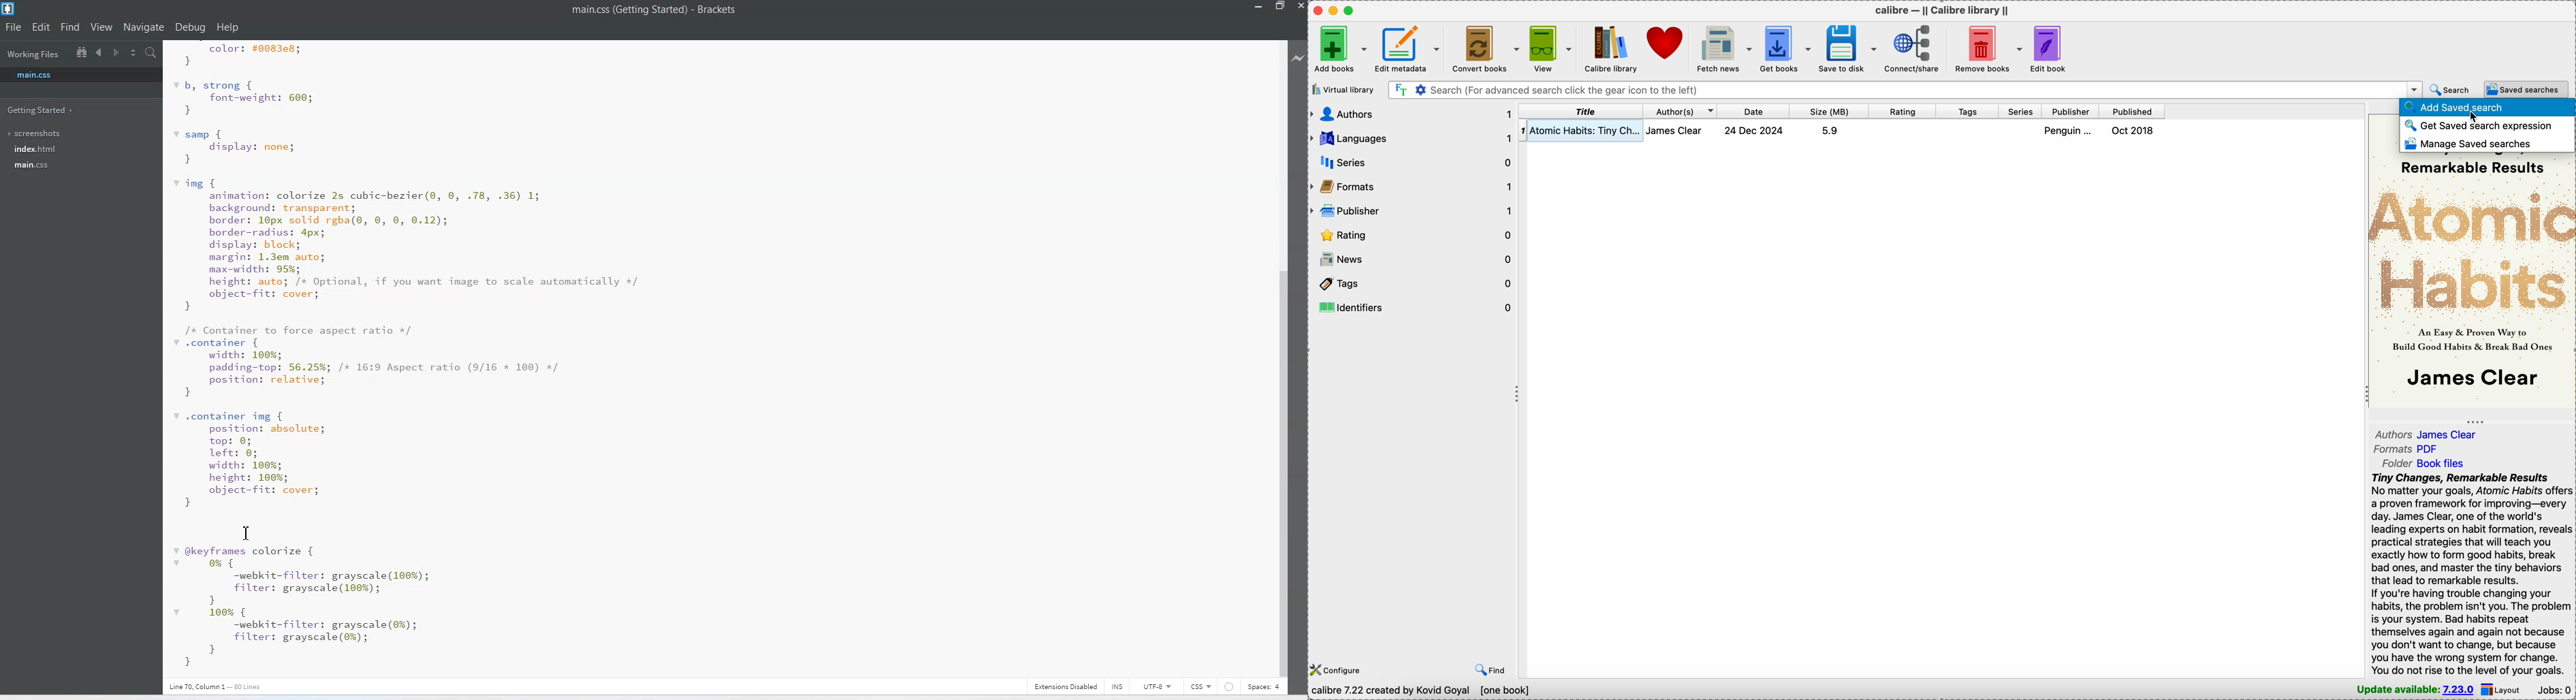  Describe the element at coordinates (2072, 112) in the screenshot. I see `publisher` at that location.